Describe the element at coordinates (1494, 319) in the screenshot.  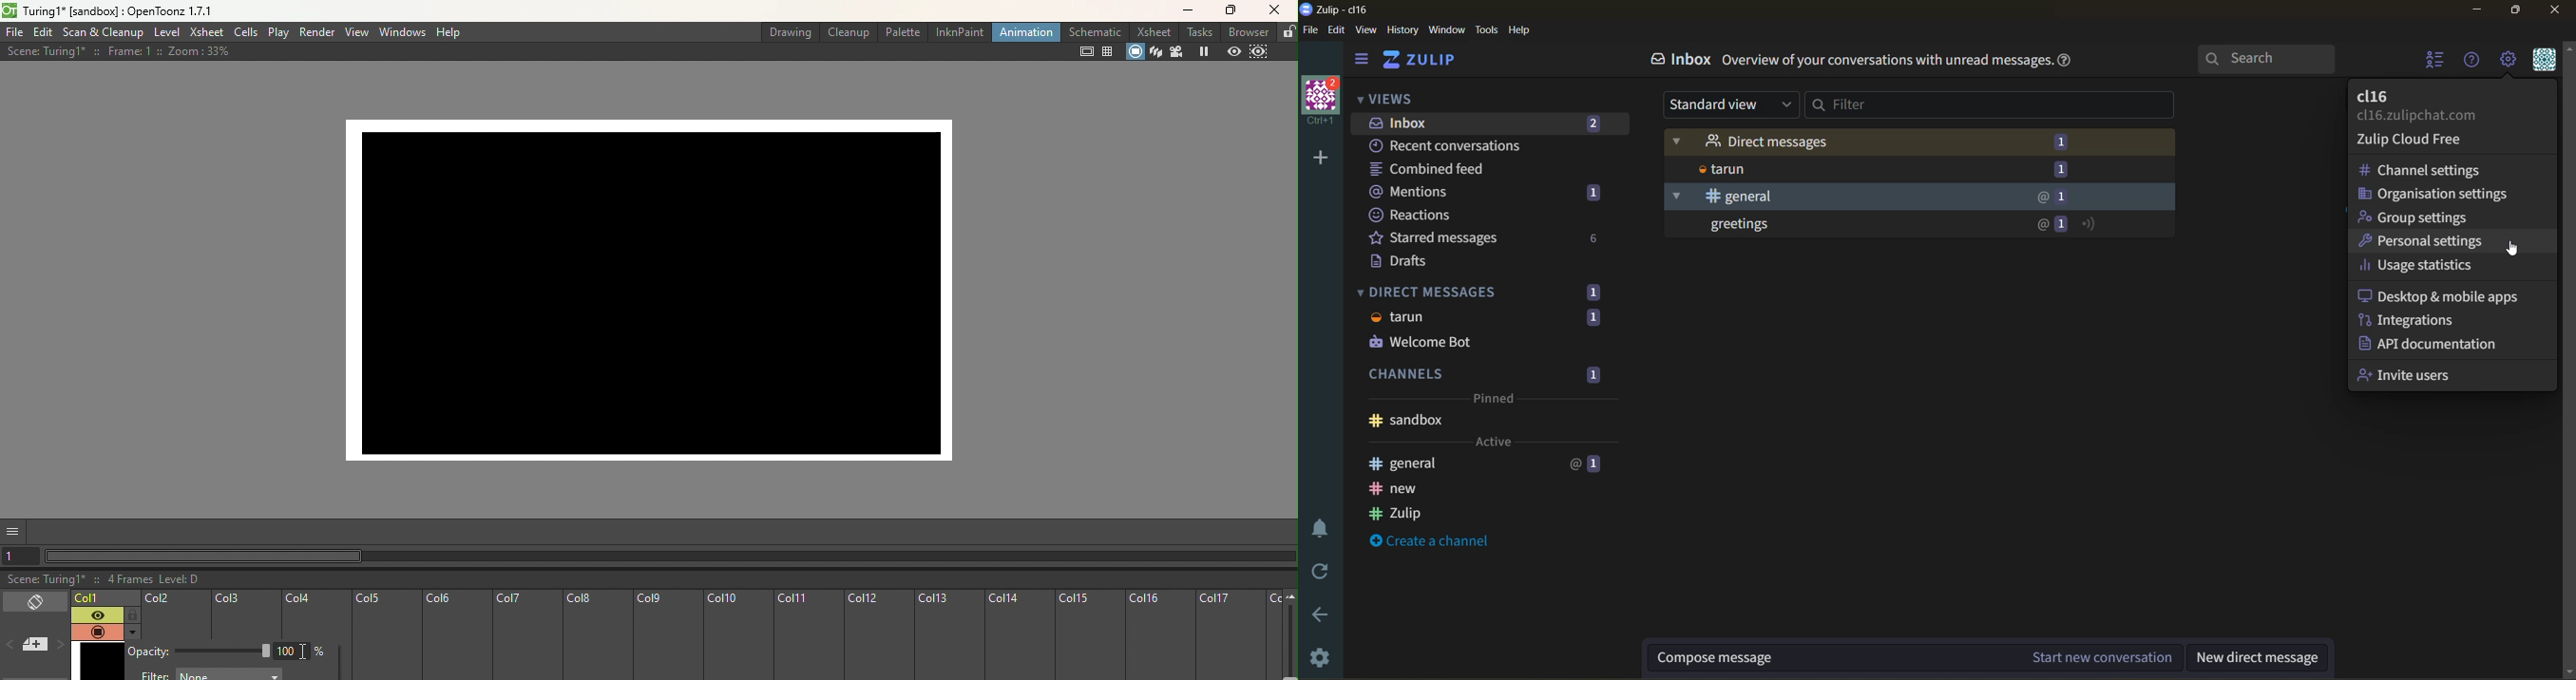
I see `tarun` at that location.